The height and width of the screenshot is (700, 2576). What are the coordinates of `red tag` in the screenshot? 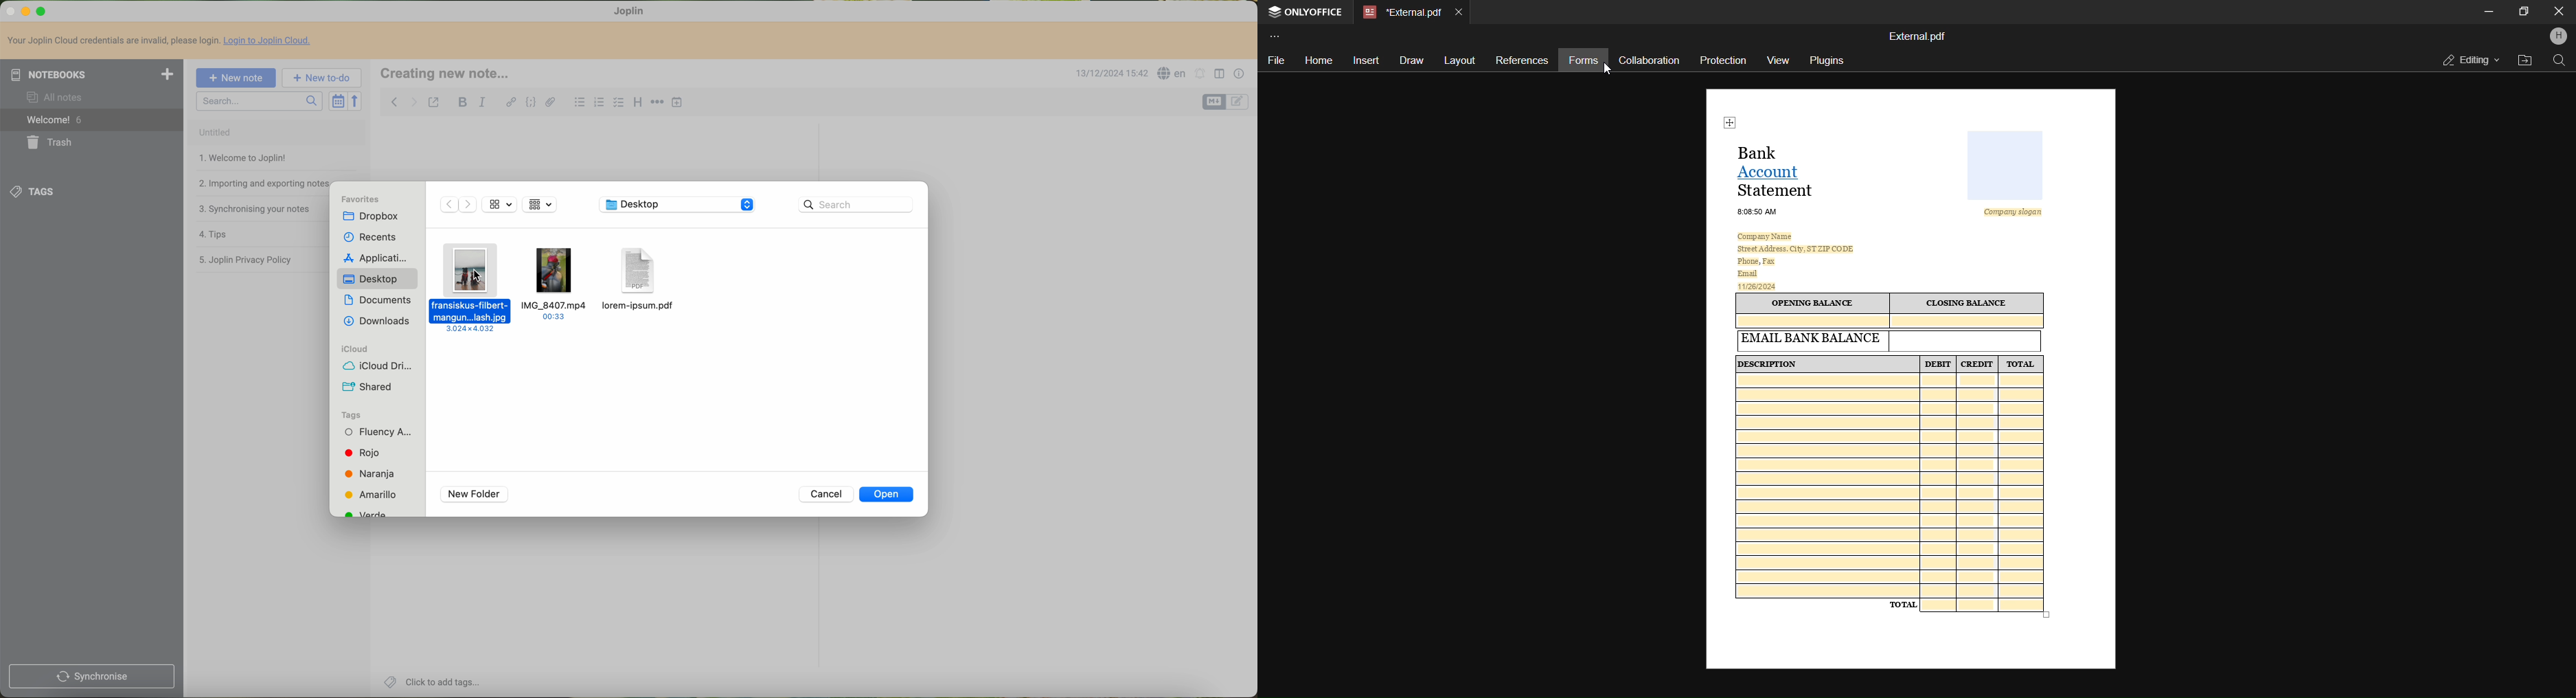 It's located at (365, 453).